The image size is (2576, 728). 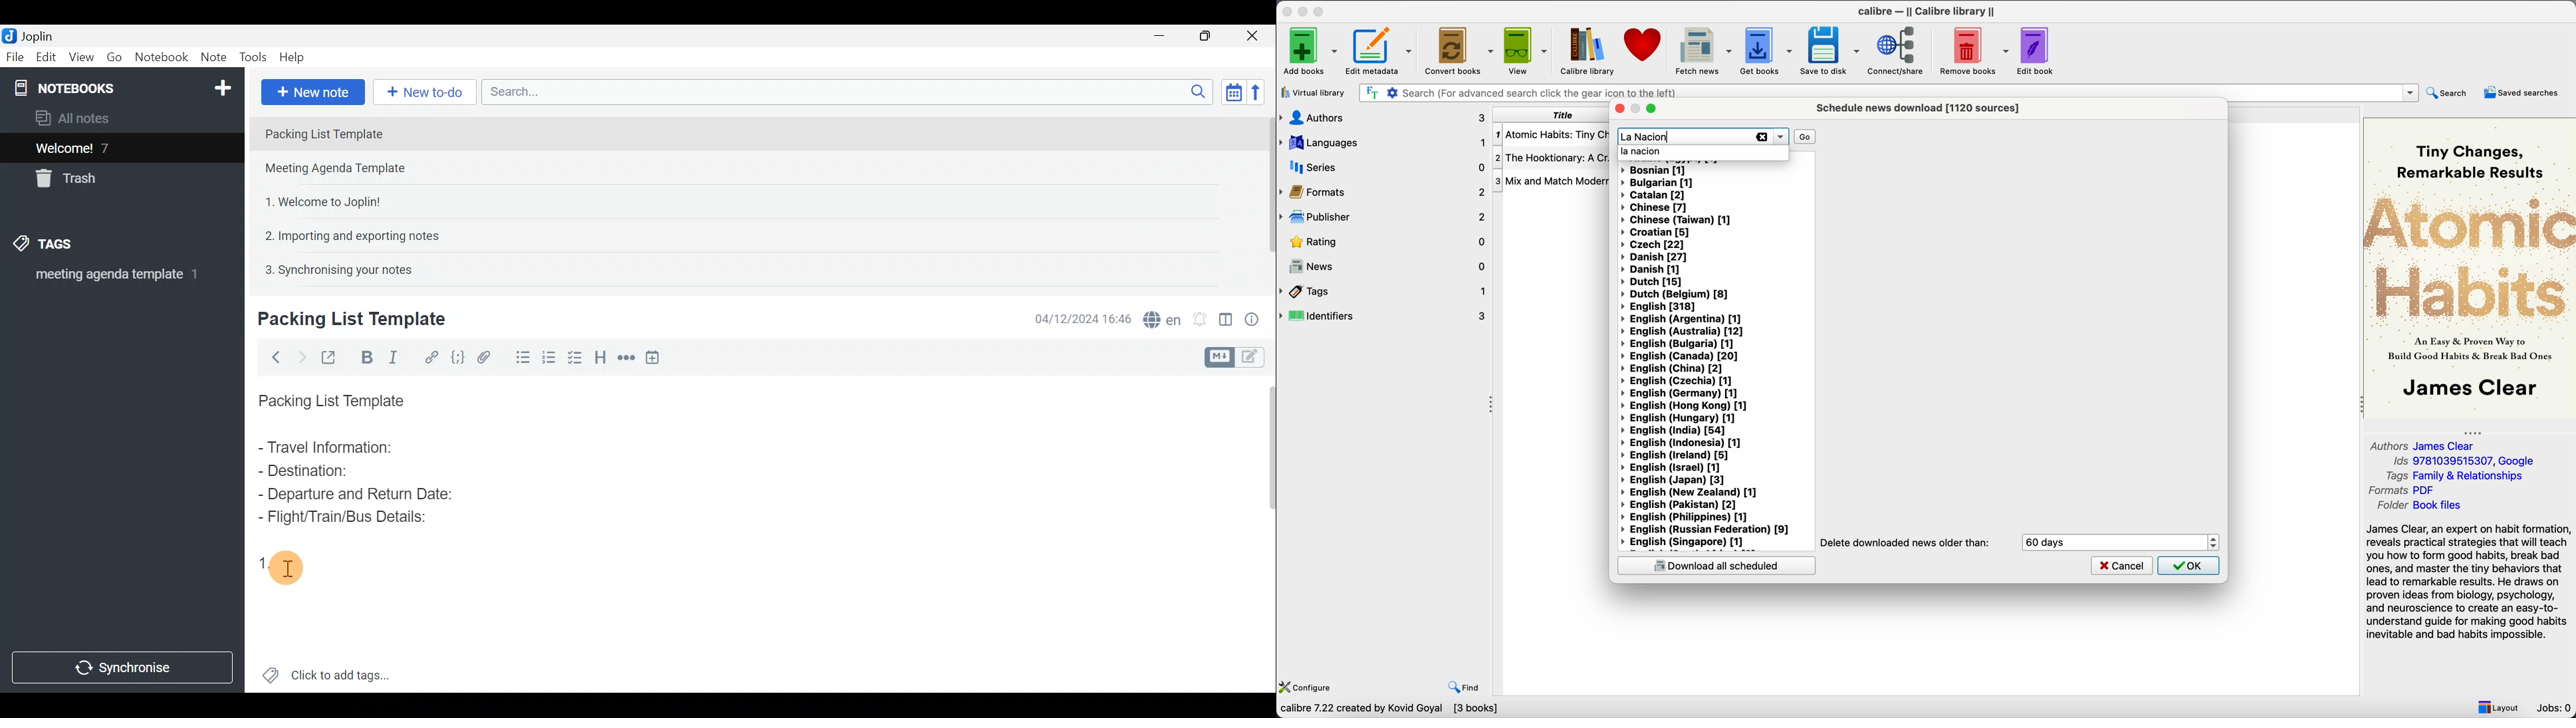 I want to click on Joplin, so click(x=31, y=35).